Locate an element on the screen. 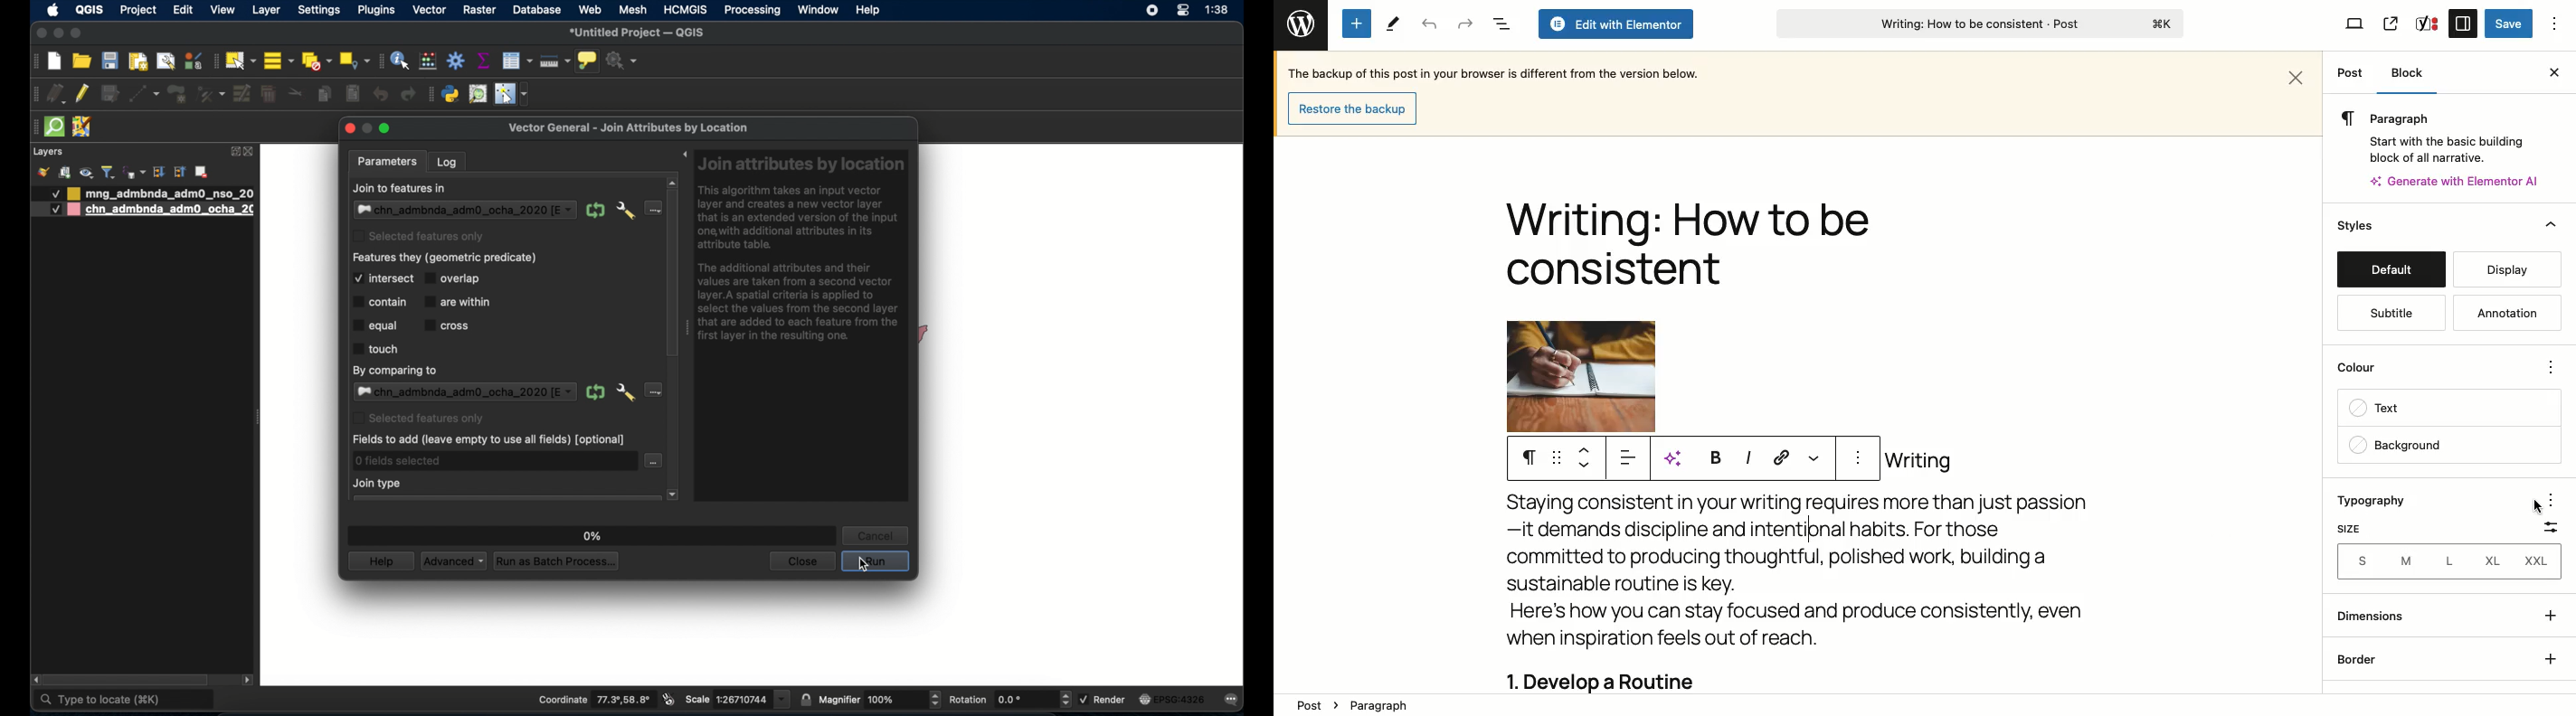  close is located at coordinates (41, 34).